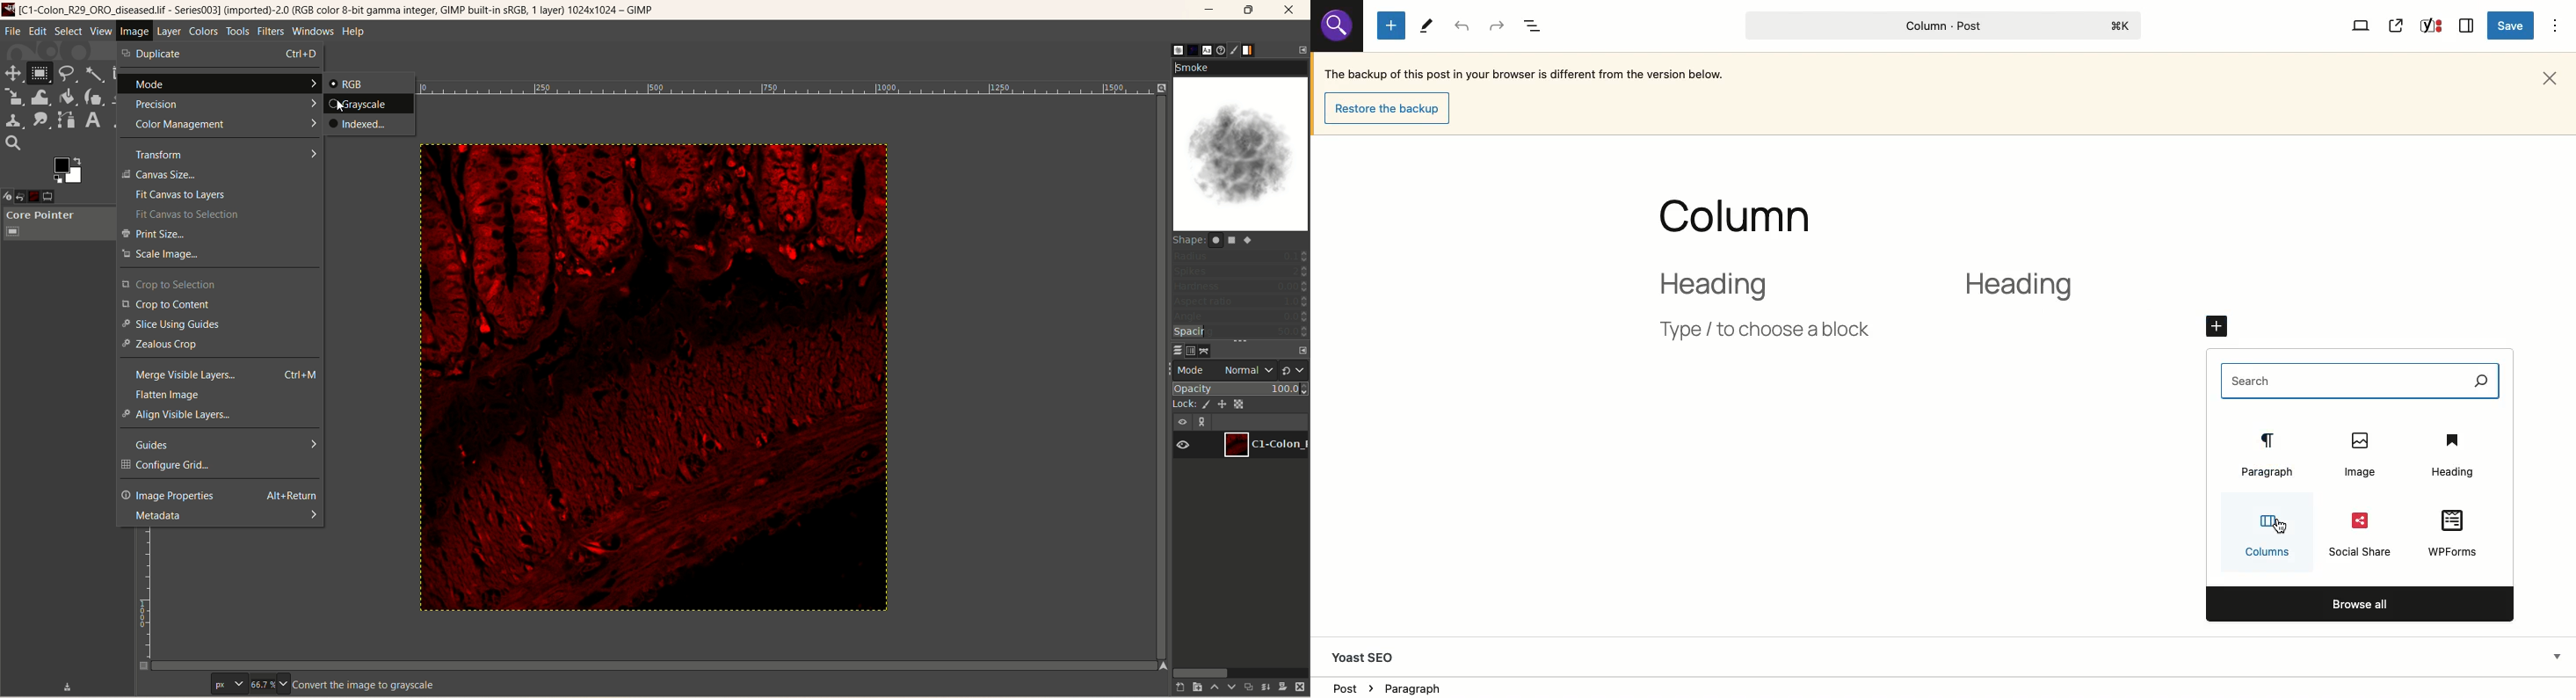  I want to click on lock pixel, so click(1207, 405).